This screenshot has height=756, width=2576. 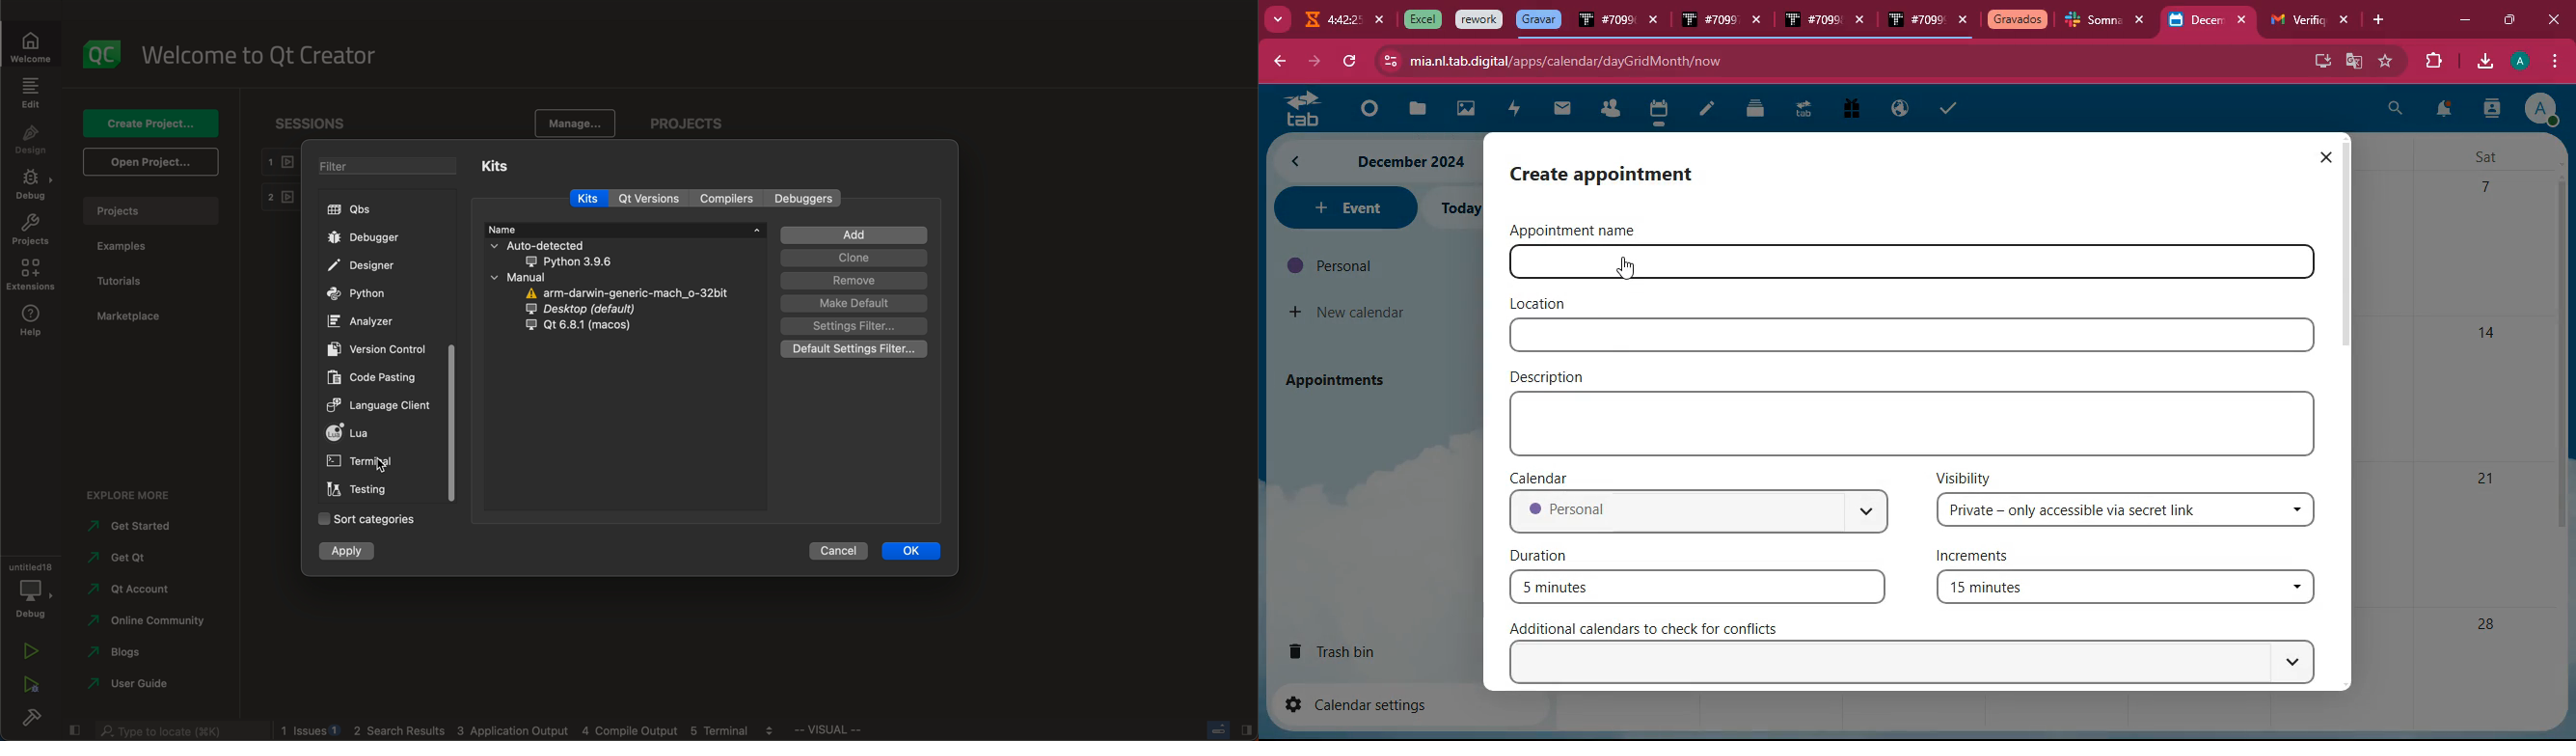 What do you see at coordinates (2145, 20) in the screenshot?
I see `close` at bounding box center [2145, 20].